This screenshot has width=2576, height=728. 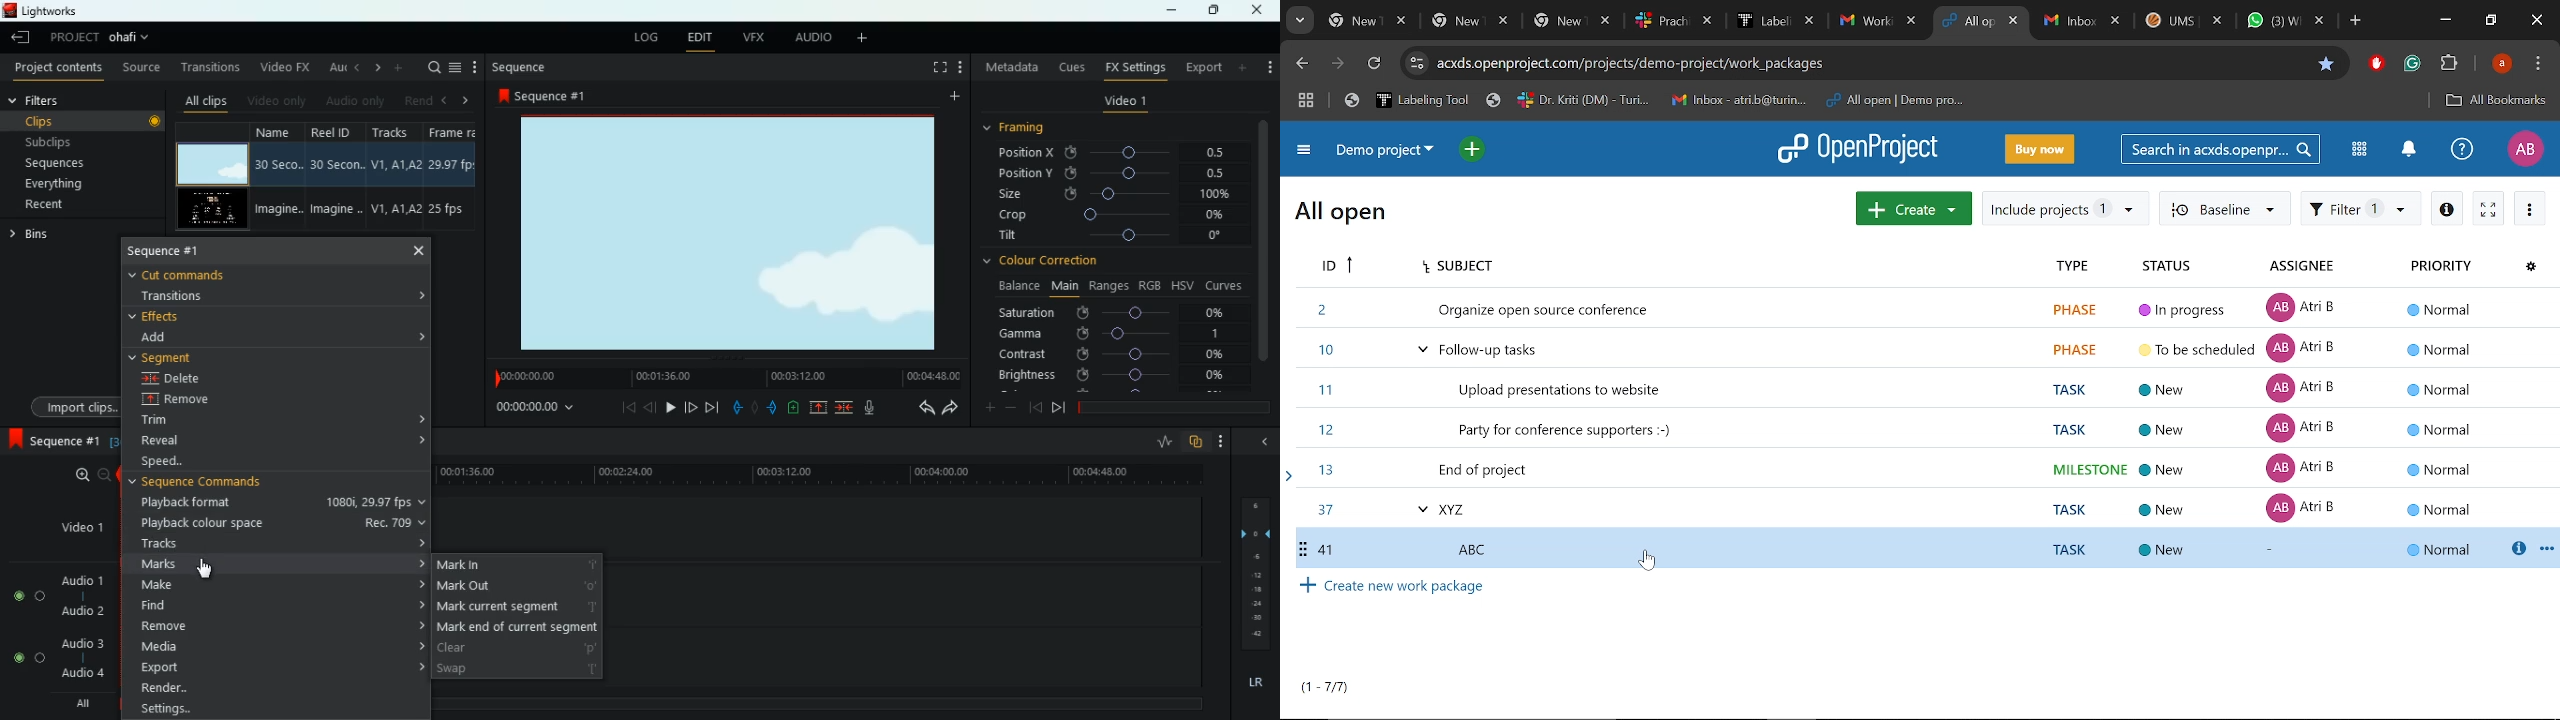 I want to click on source, so click(x=138, y=66).